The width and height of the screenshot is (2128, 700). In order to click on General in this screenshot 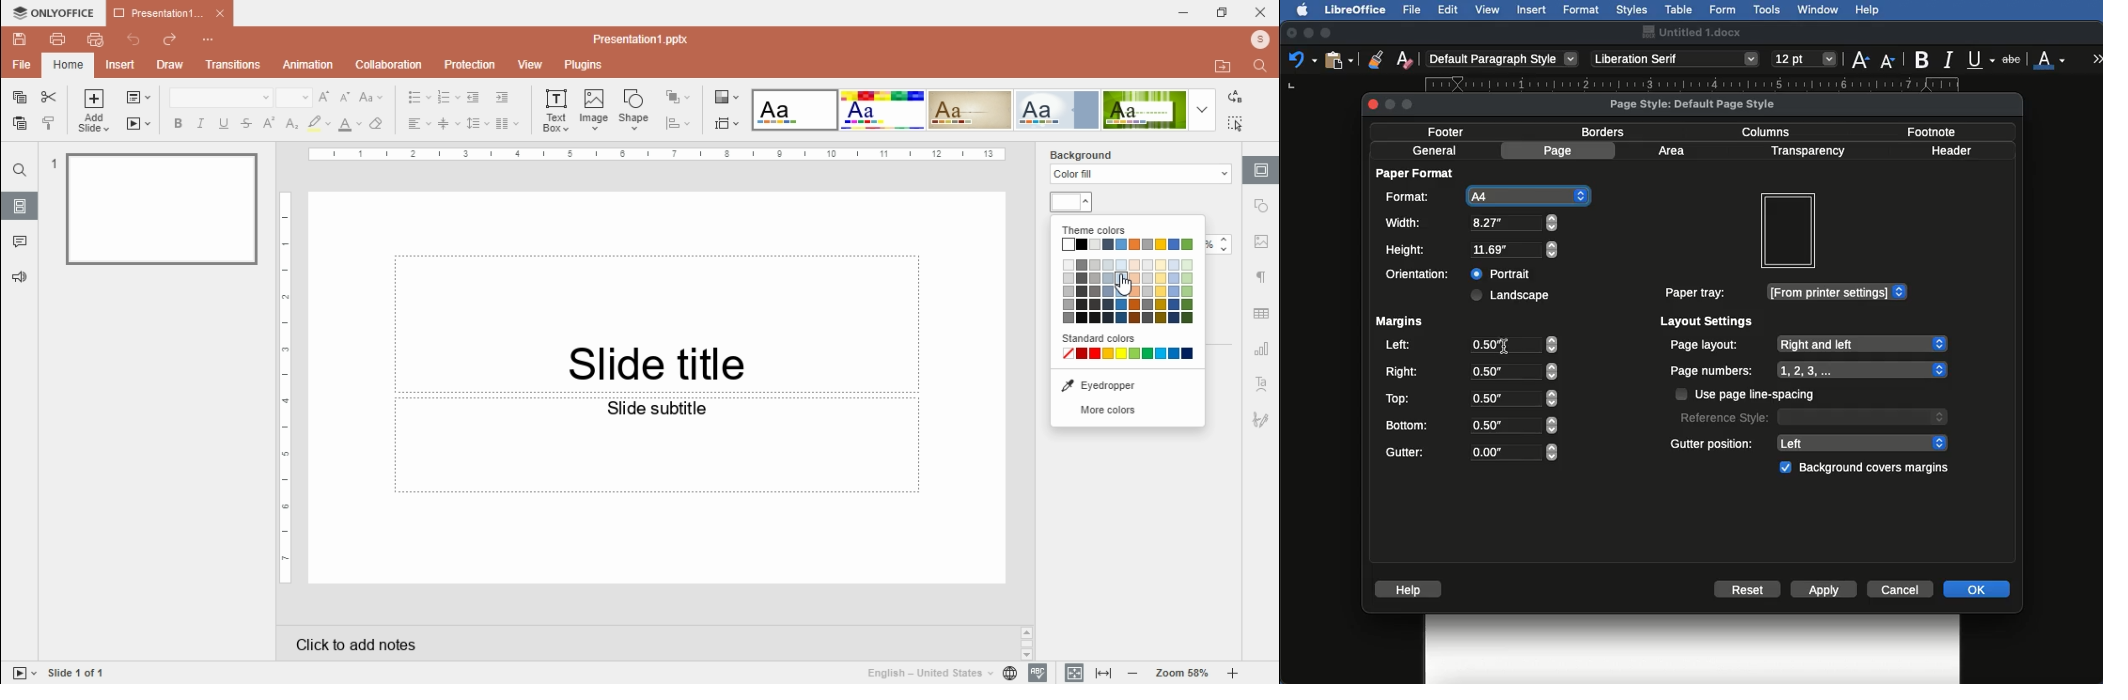, I will do `click(1435, 150)`.